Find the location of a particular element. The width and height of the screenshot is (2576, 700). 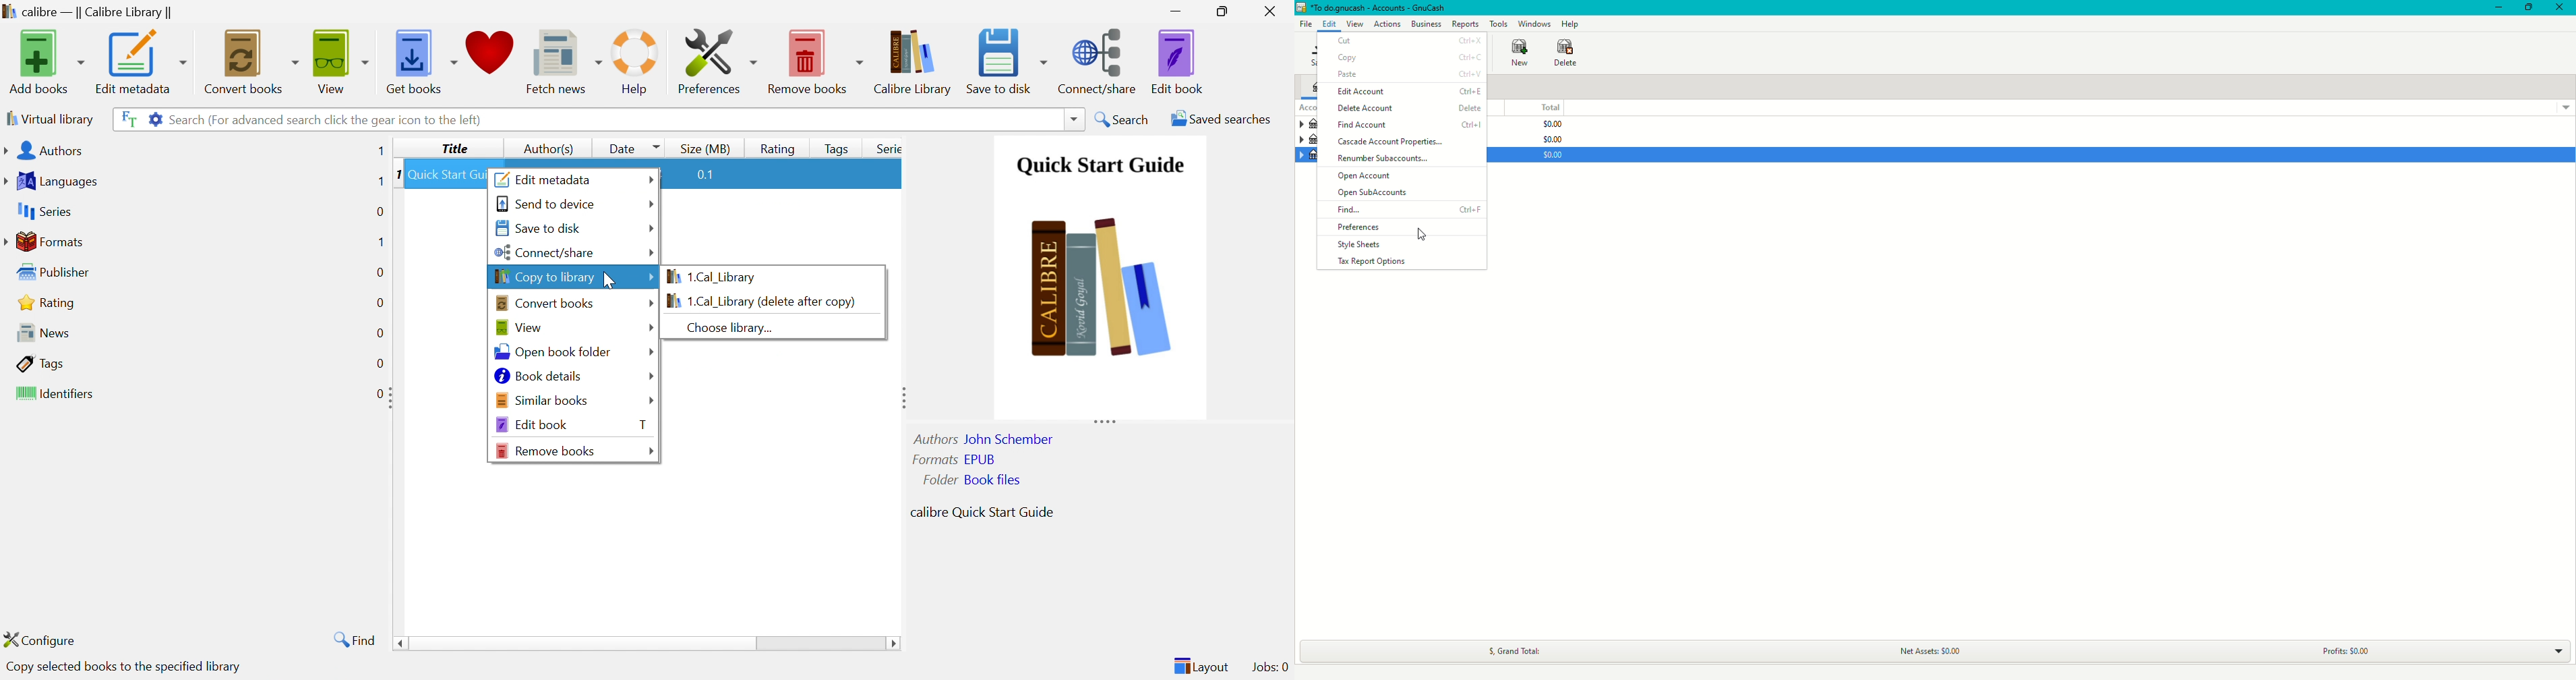

Grand Total is located at coordinates (1515, 651).